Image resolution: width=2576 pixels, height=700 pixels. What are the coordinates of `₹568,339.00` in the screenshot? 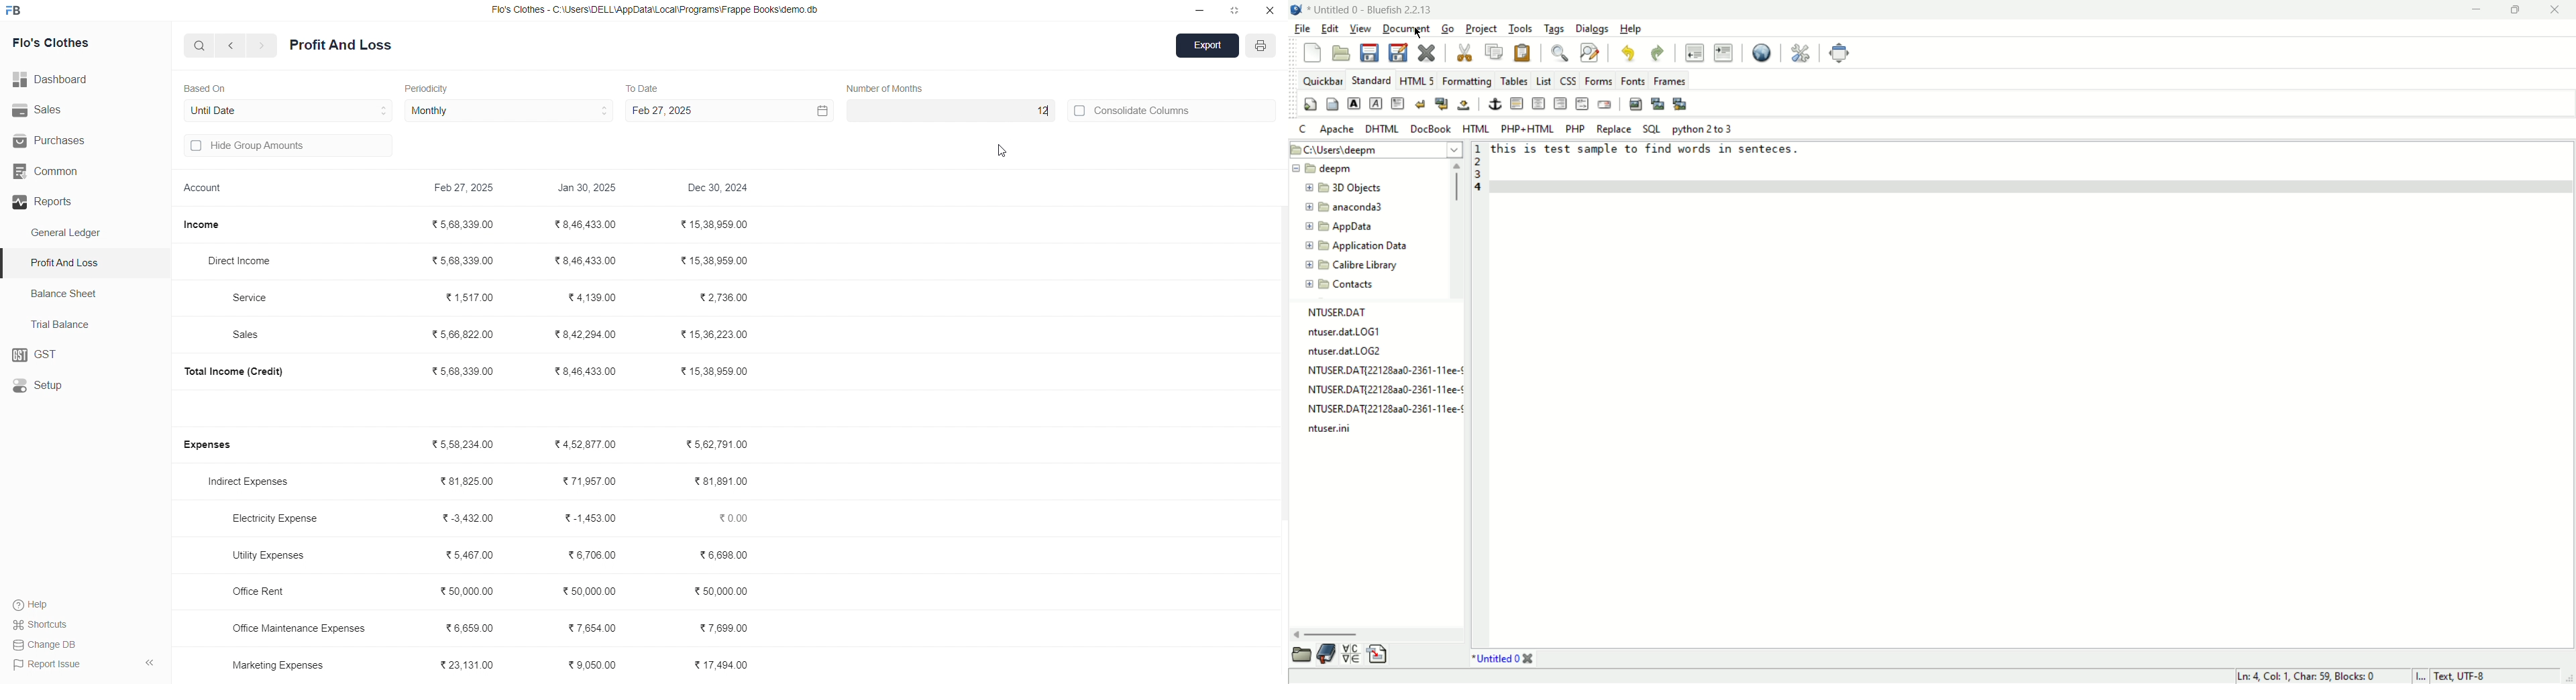 It's located at (466, 225).